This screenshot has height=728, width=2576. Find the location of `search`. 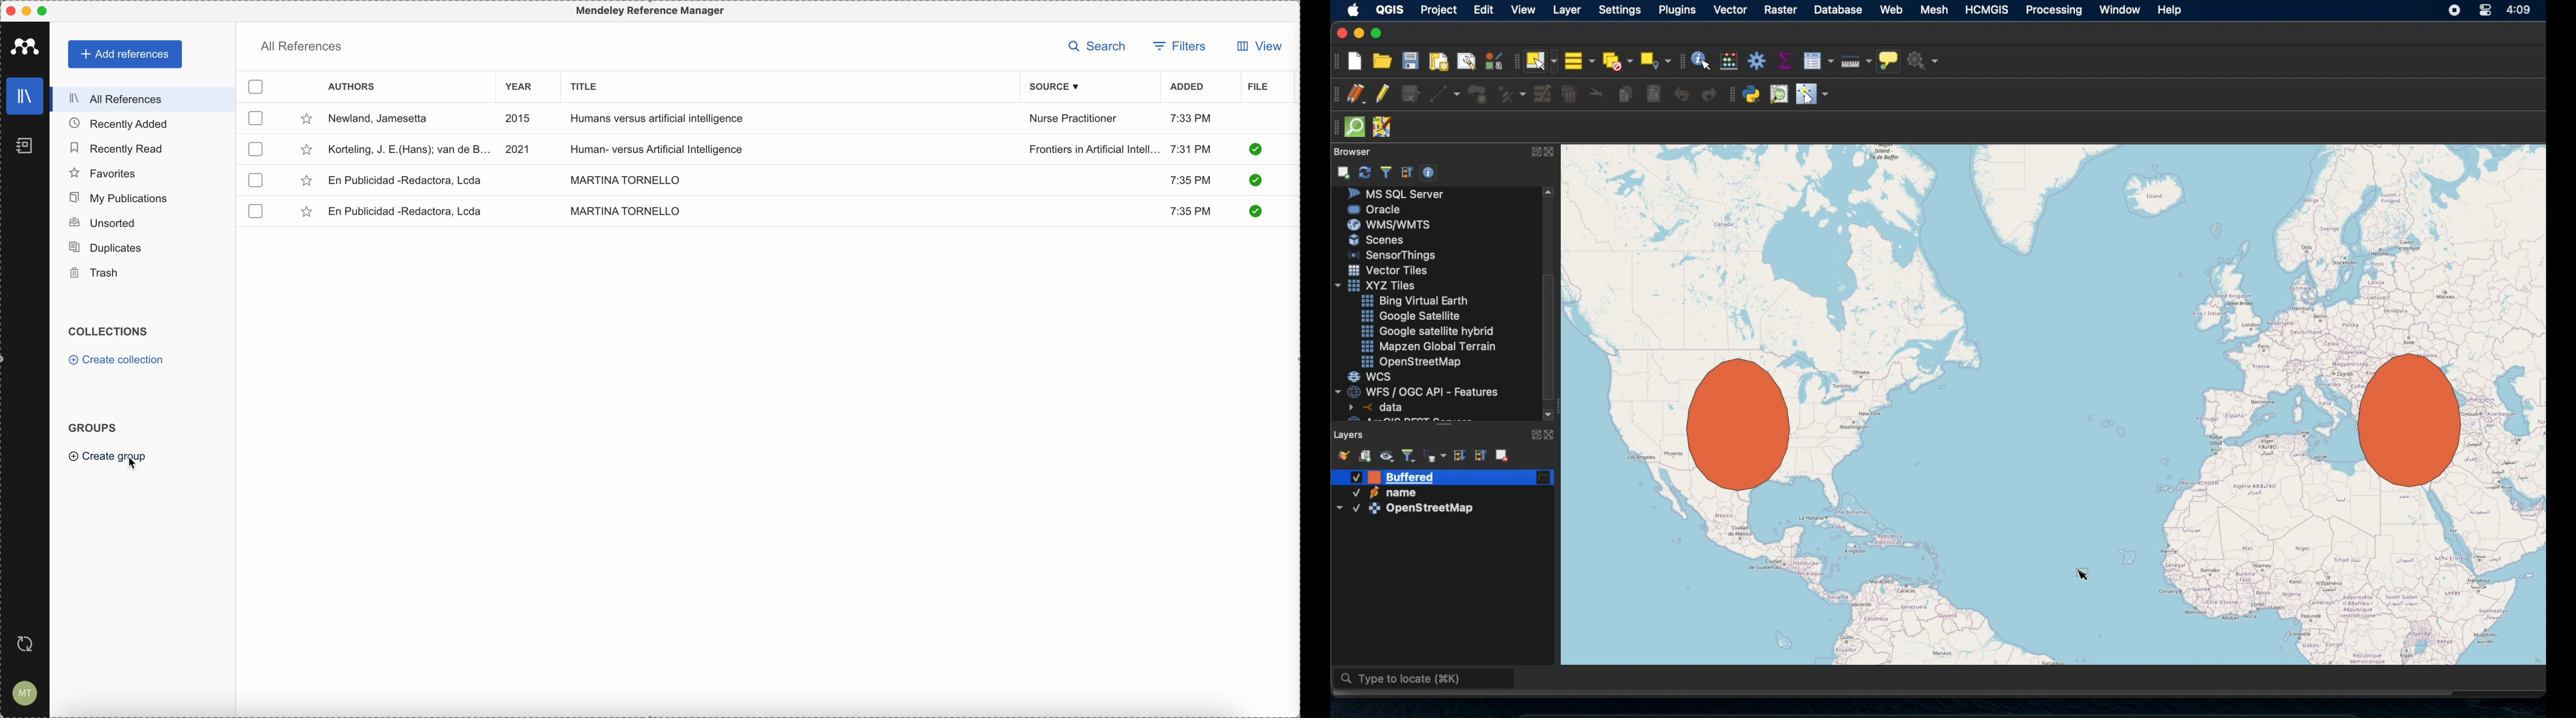

search is located at coordinates (1101, 47).